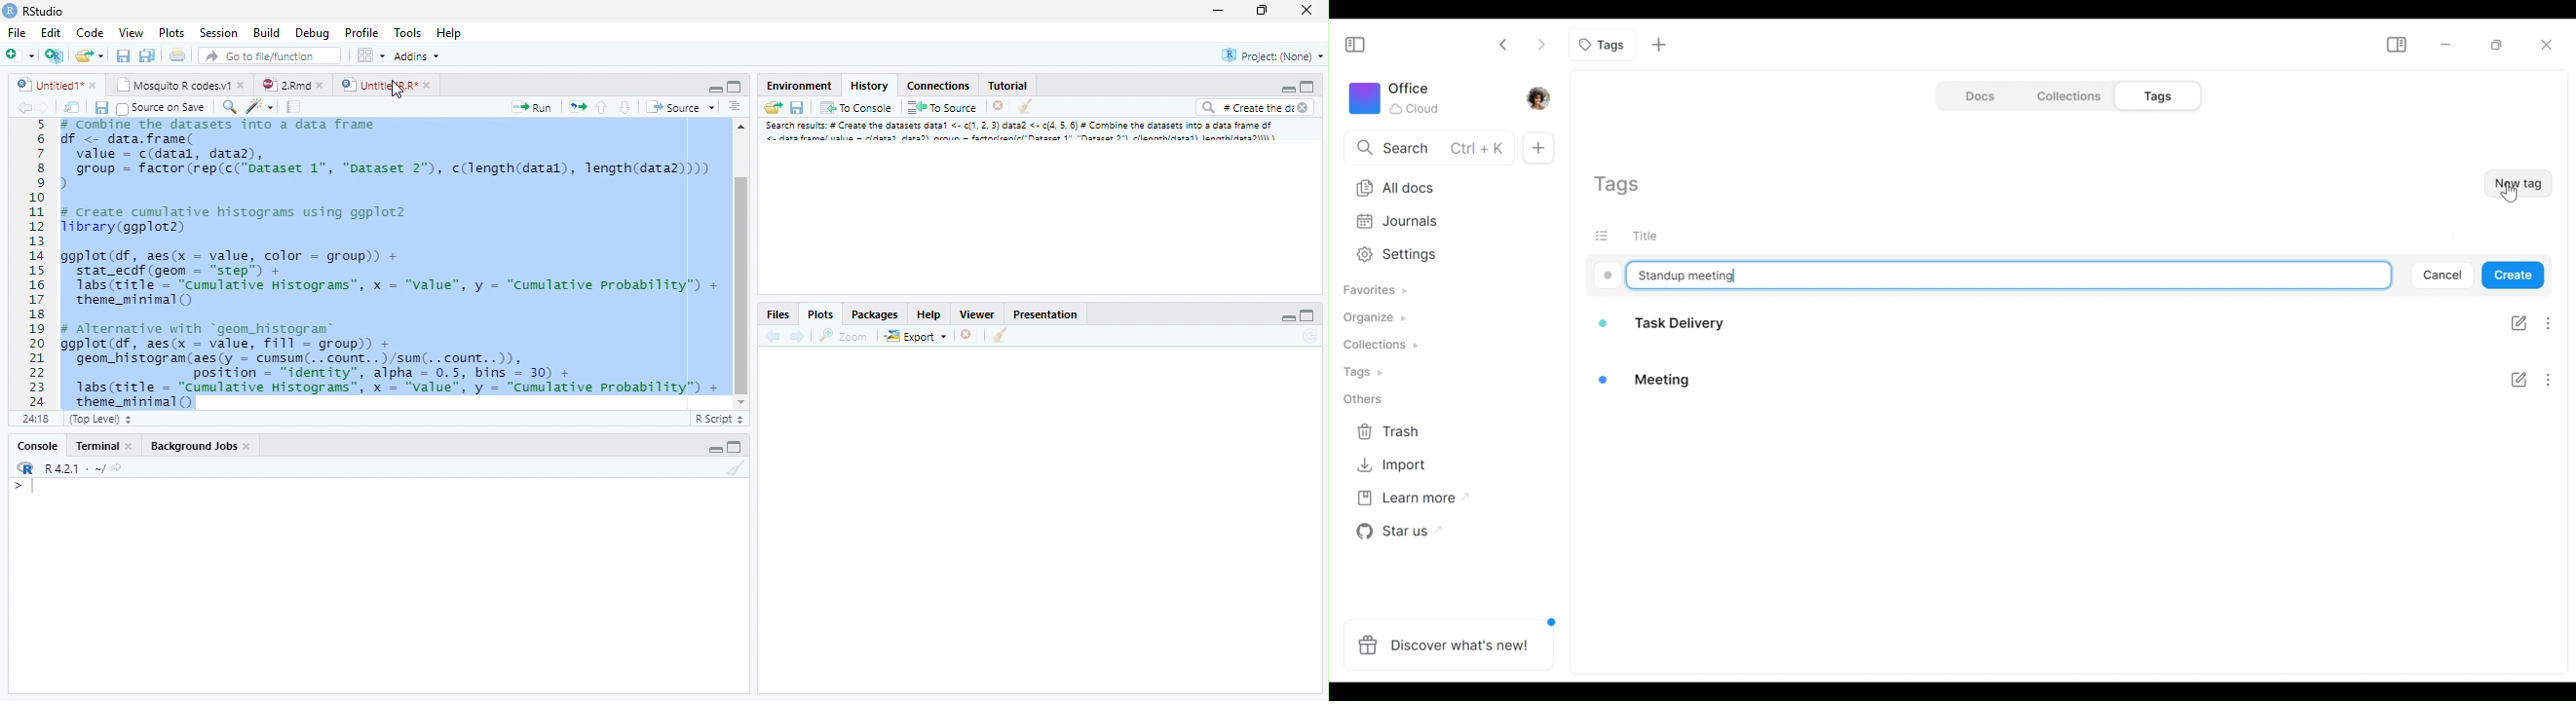  Describe the element at coordinates (1274, 55) in the screenshot. I see `Project (None)` at that location.